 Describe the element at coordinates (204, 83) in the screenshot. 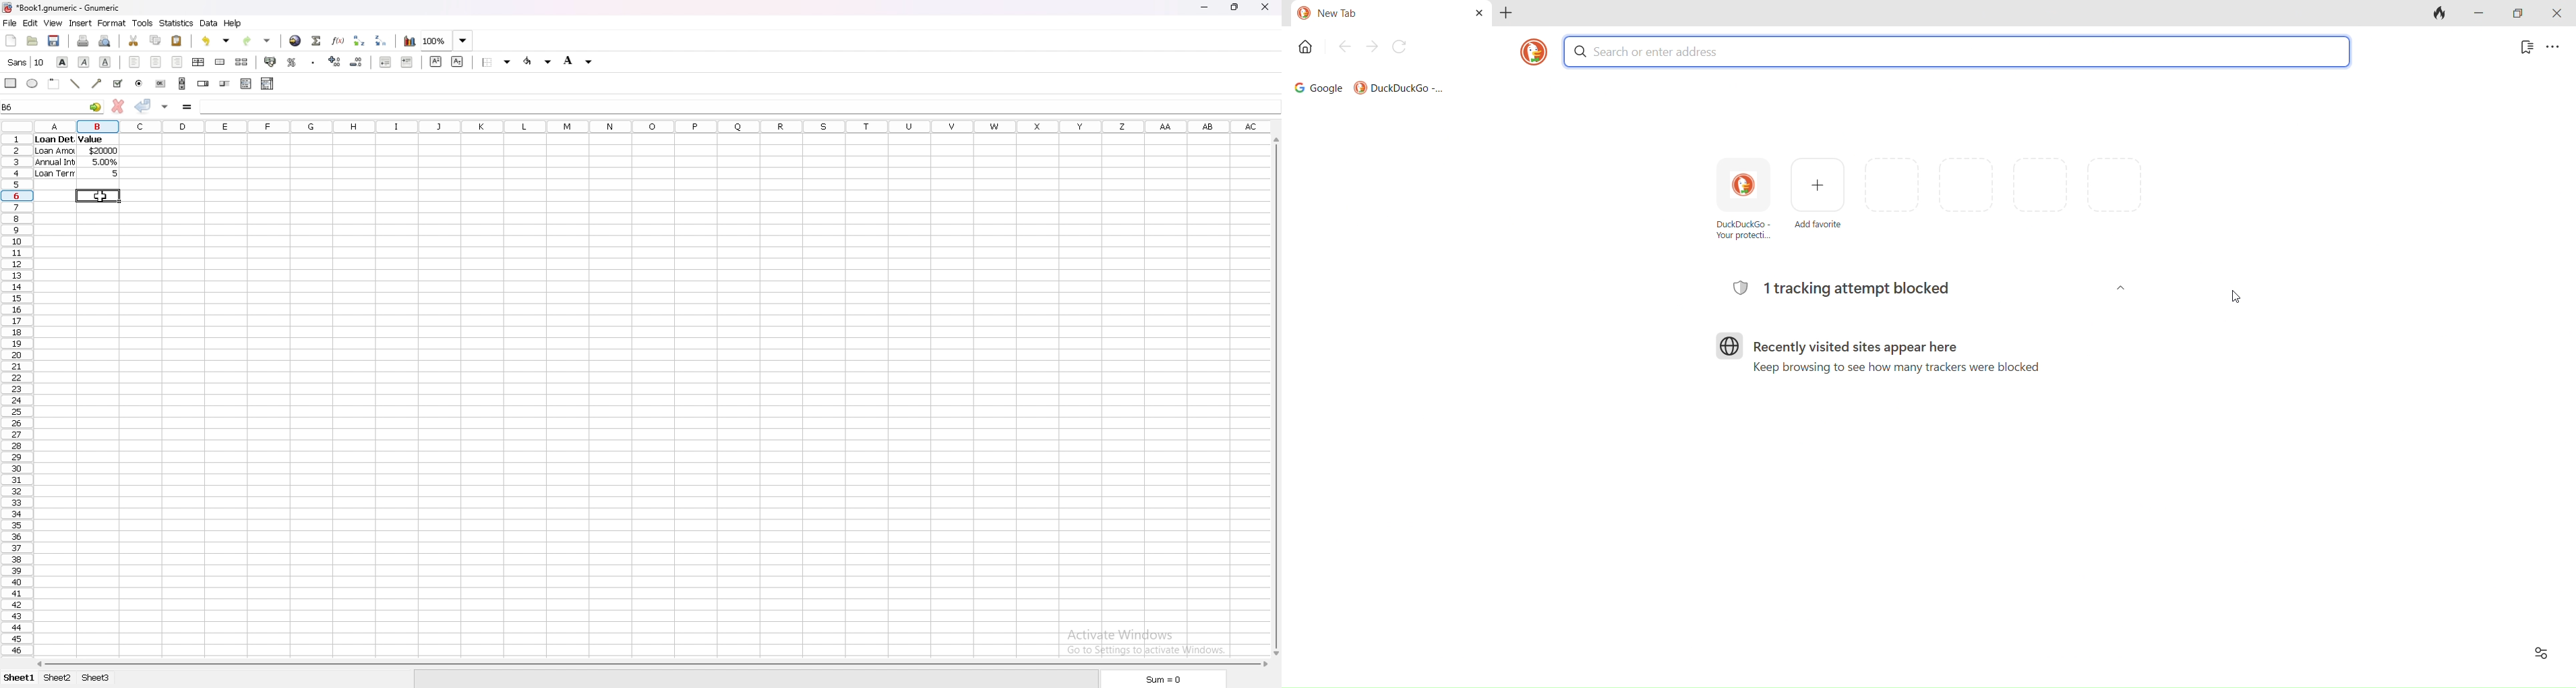

I see `spin button` at that location.